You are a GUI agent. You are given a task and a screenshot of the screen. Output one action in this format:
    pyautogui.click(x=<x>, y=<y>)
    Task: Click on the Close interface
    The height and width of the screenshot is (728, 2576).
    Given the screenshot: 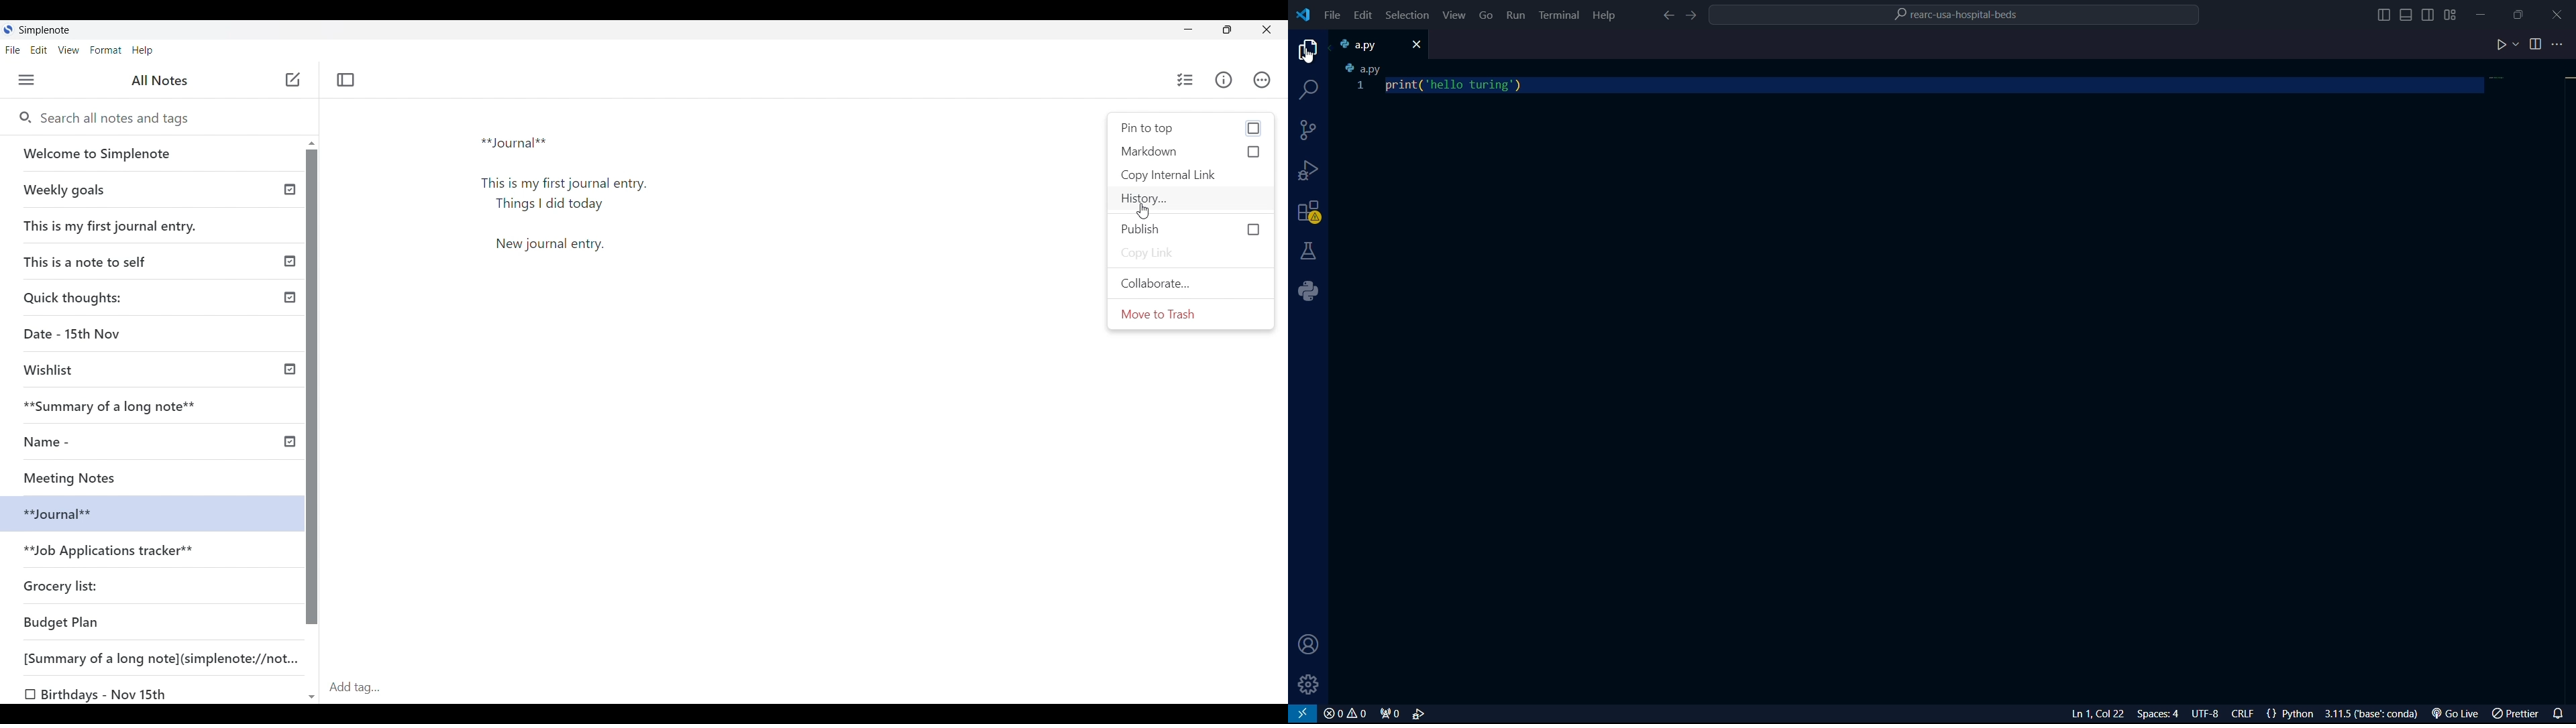 What is the action you would take?
    pyautogui.click(x=1266, y=29)
    